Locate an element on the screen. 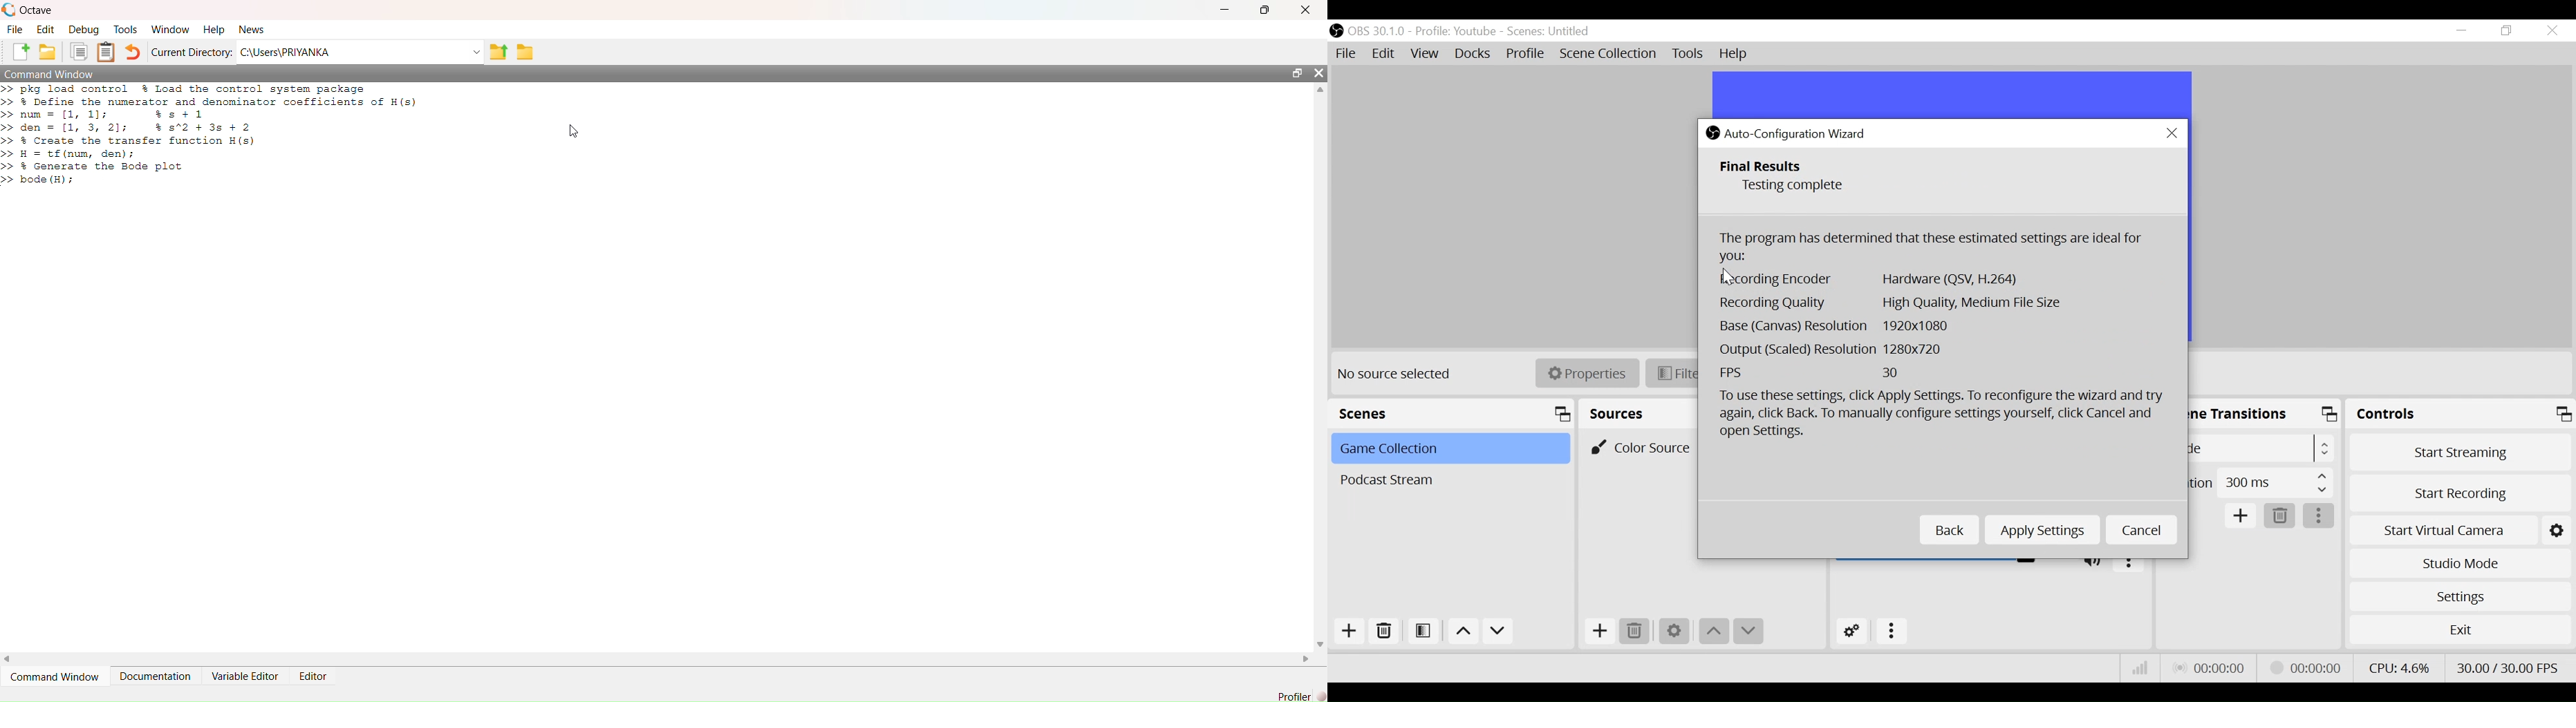 The width and height of the screenshot is (2576, 728). Settings is located at coordinates (1674, 632).